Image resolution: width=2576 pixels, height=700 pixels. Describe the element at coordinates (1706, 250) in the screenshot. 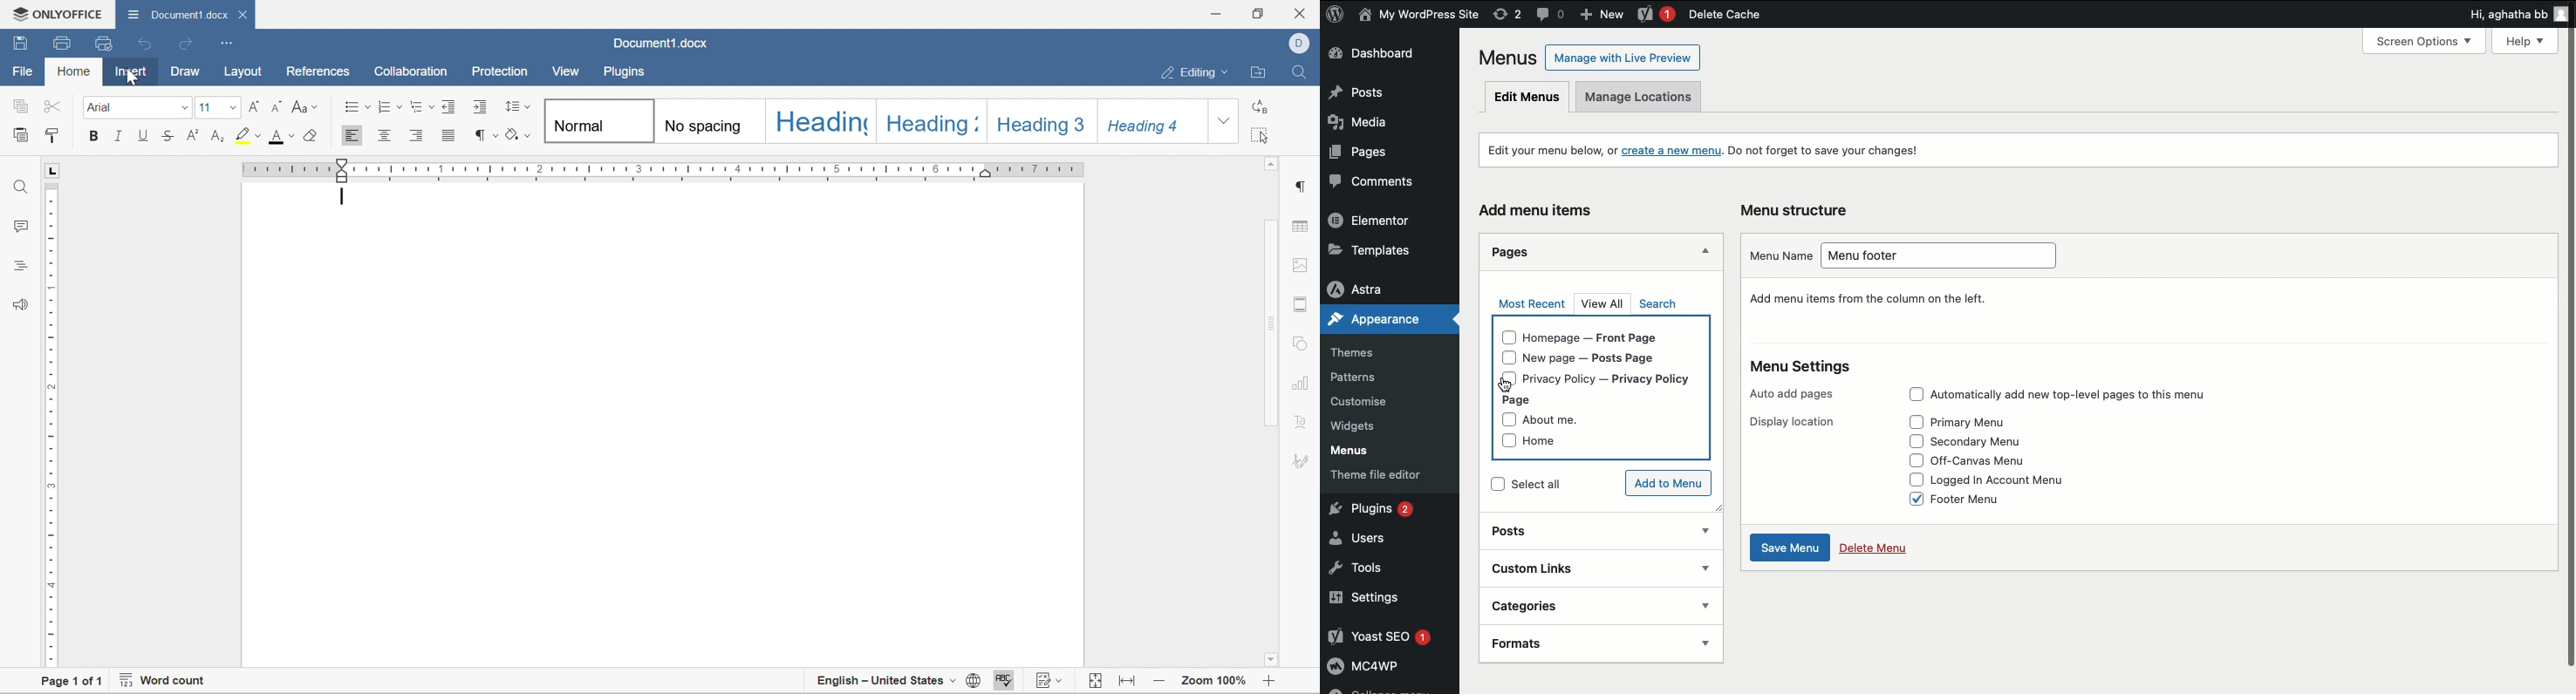

I see `Hide` at that location.